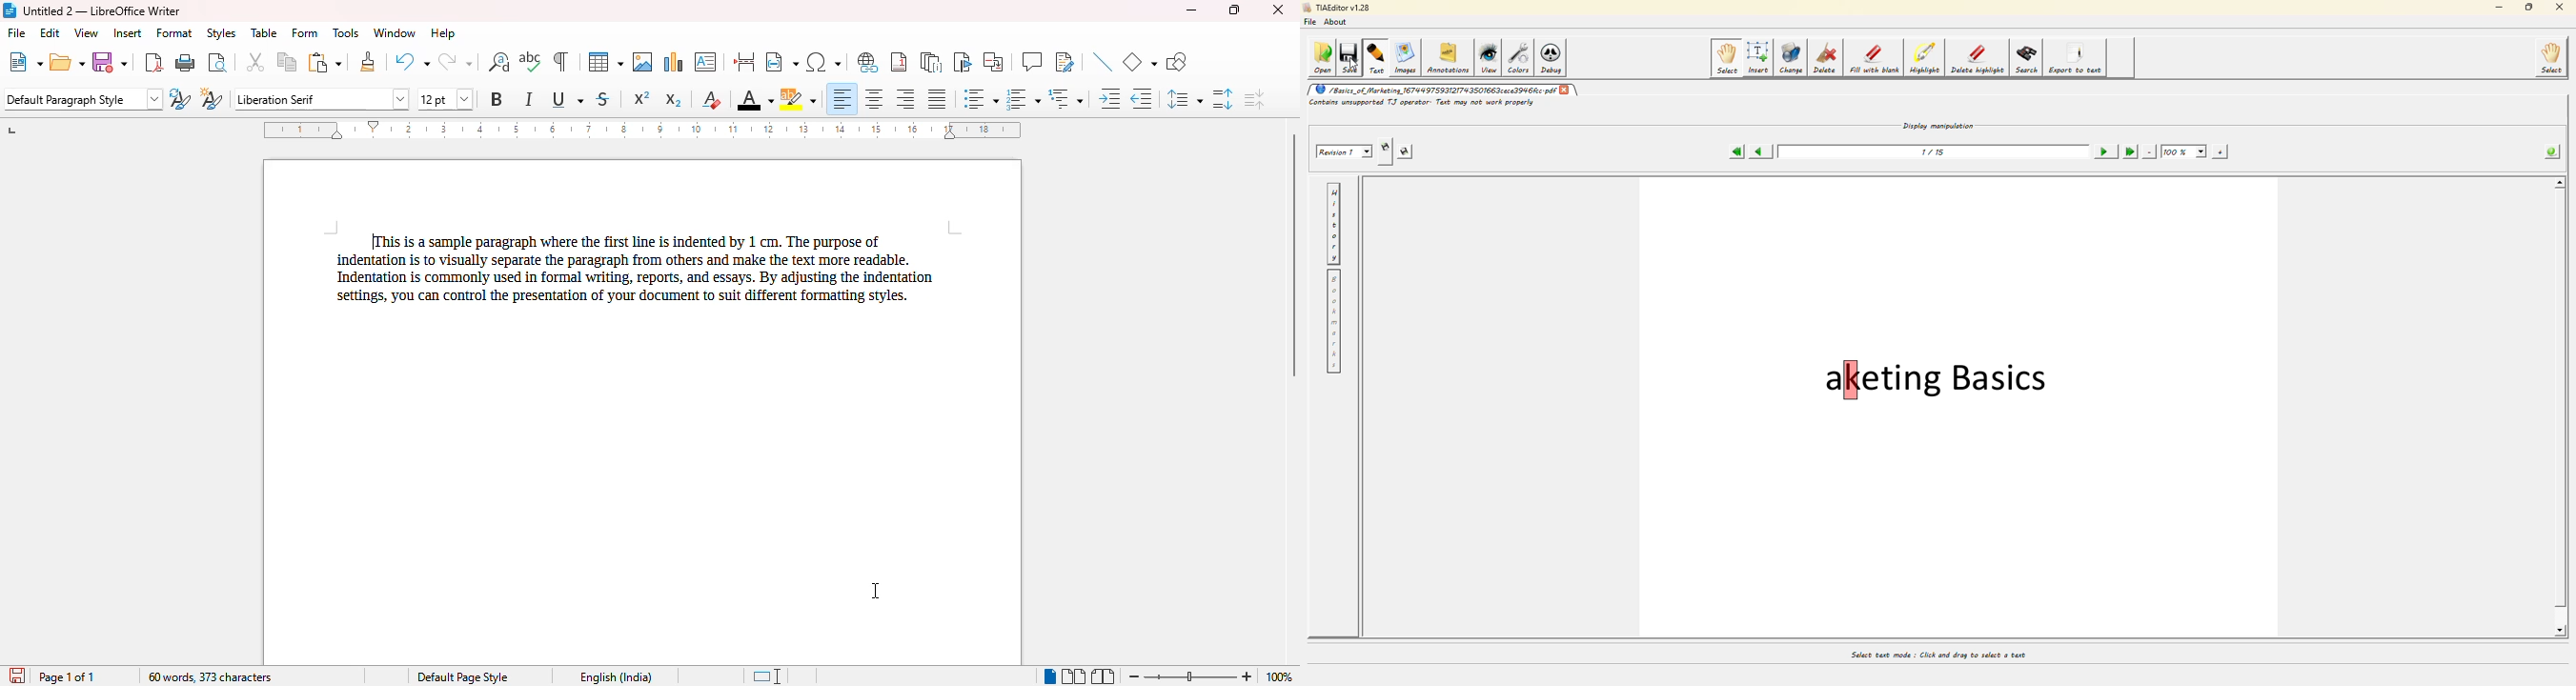 This screenshot has height=700, width=2576. I want to click on insert comment, so click(1031, 61).